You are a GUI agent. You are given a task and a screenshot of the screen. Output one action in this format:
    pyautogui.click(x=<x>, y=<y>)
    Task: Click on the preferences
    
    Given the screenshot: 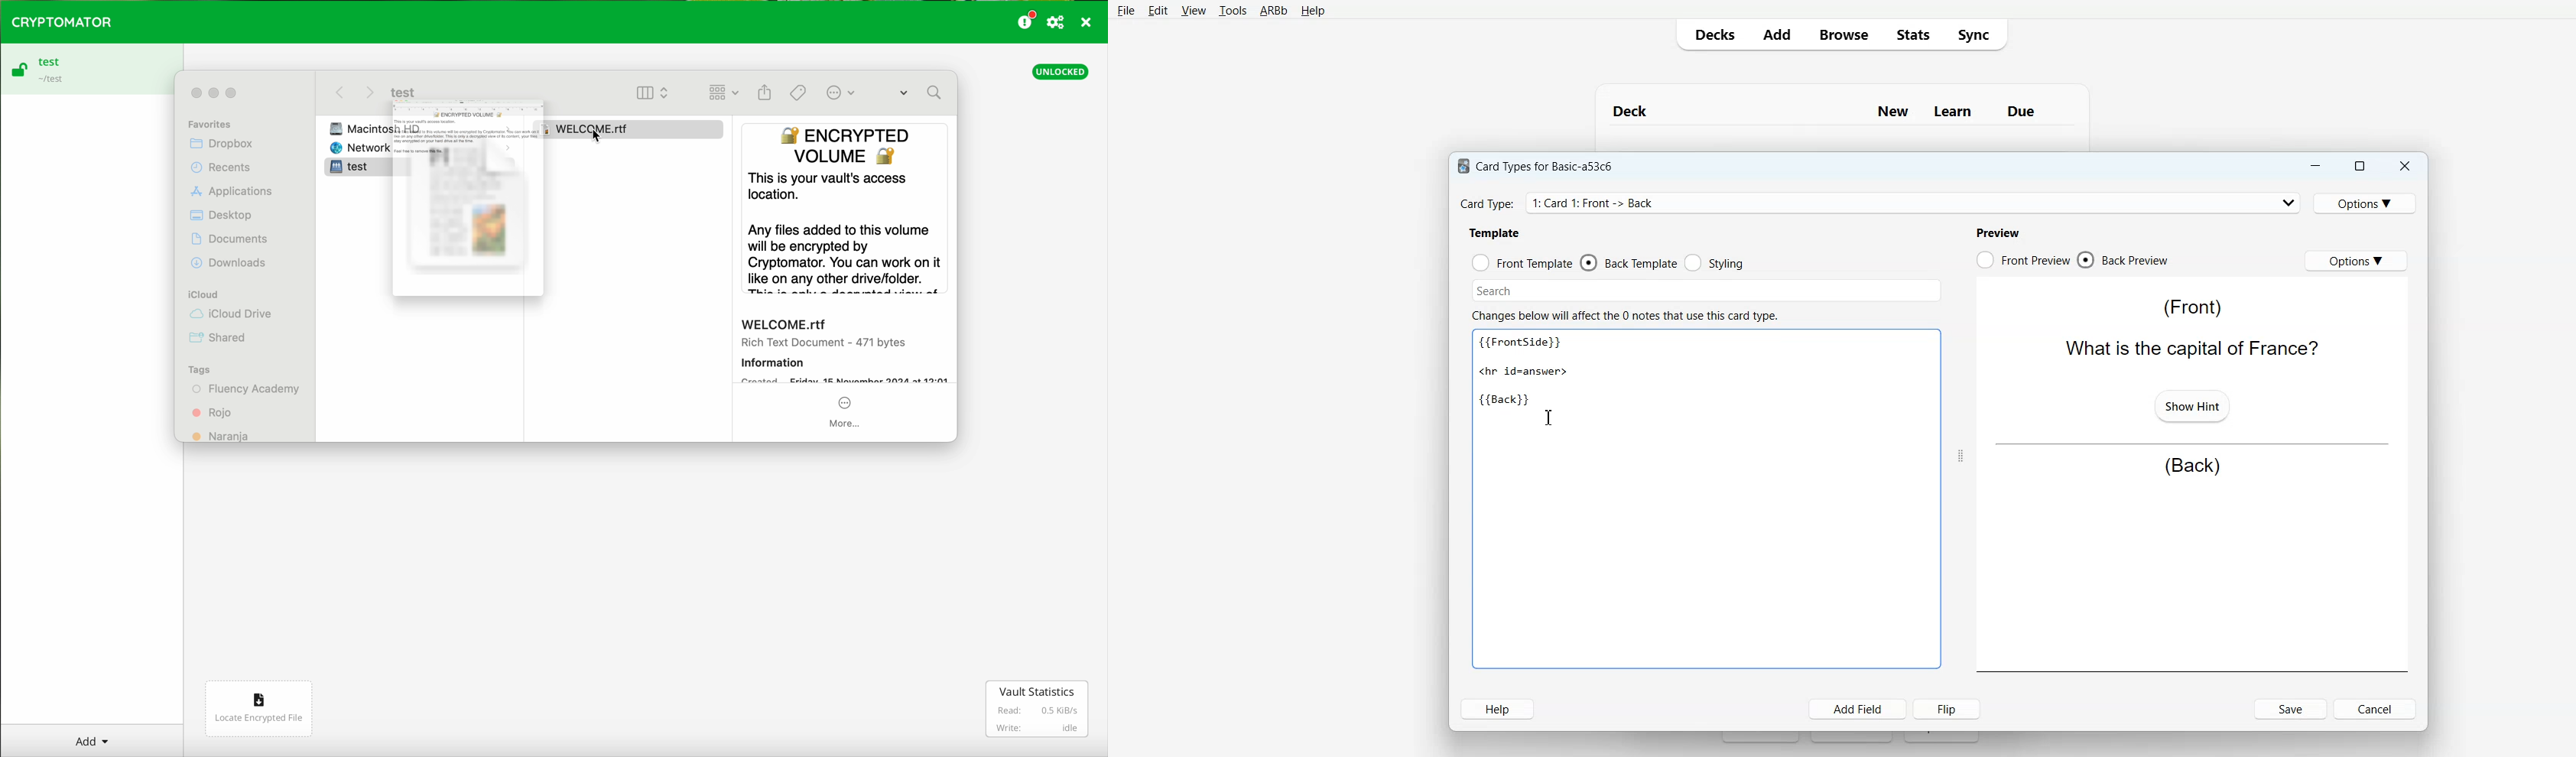 What is the action you would take?
    pyautogui.click(x=1058, y=23)
    